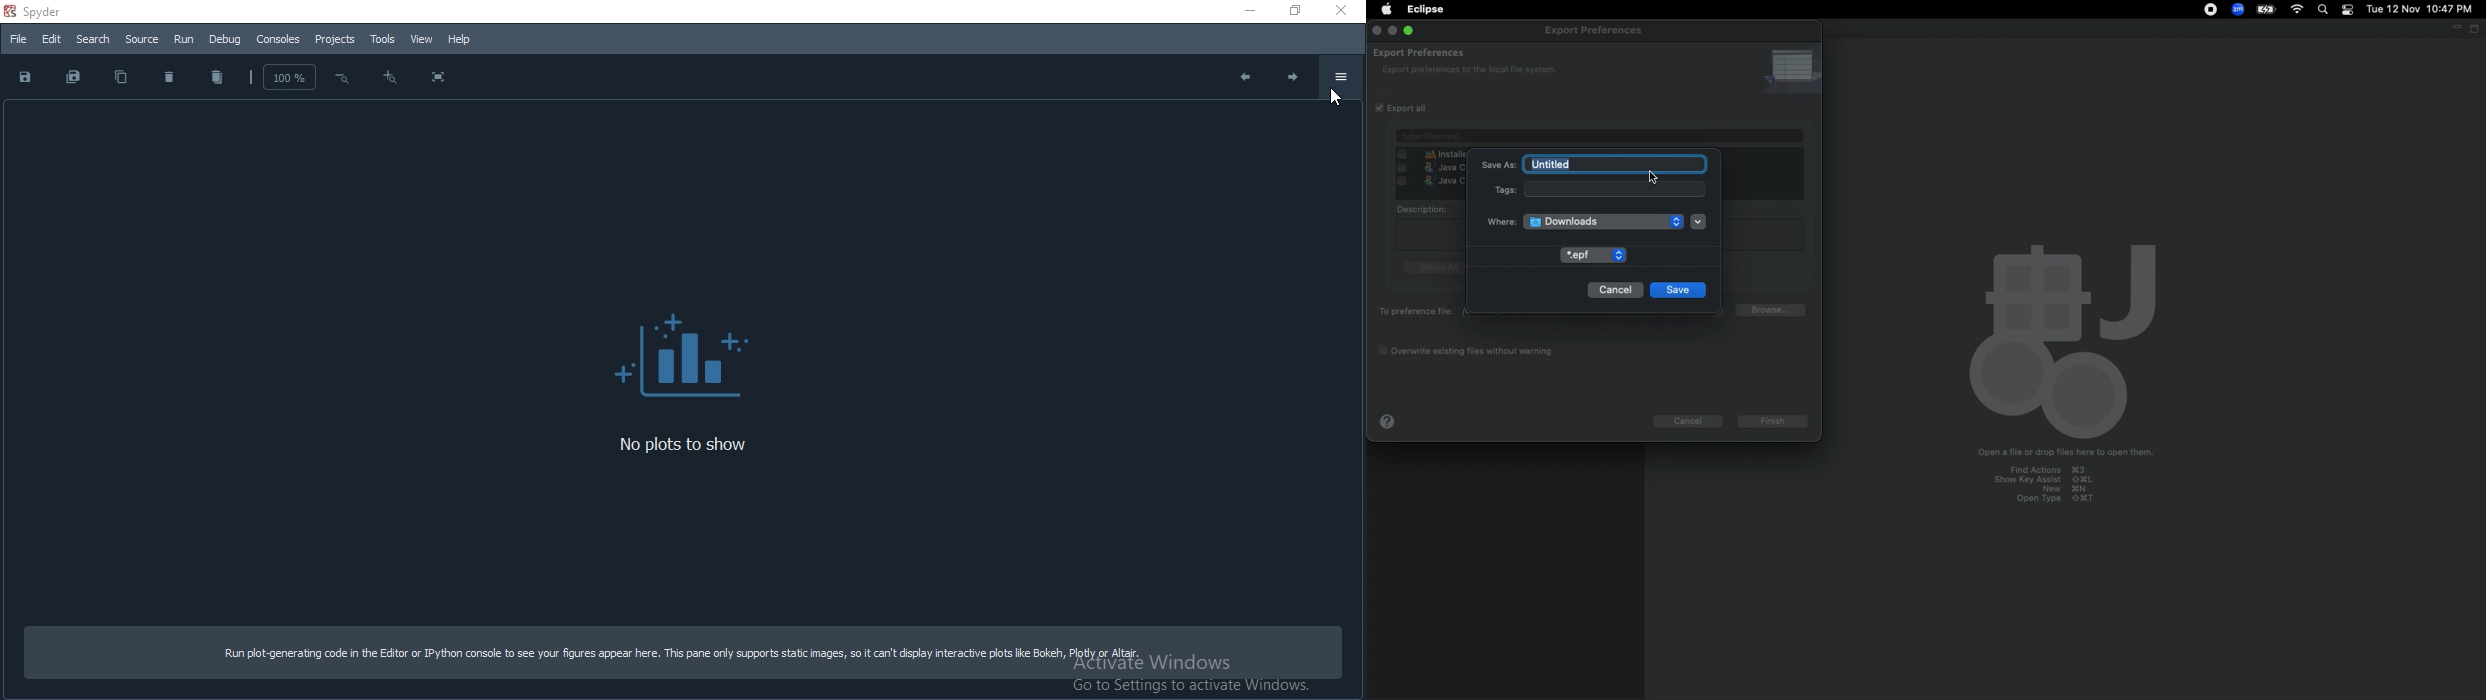  Describe the element at coordinates (1791, 68) in the screenshot. I see `icon ` at that location.